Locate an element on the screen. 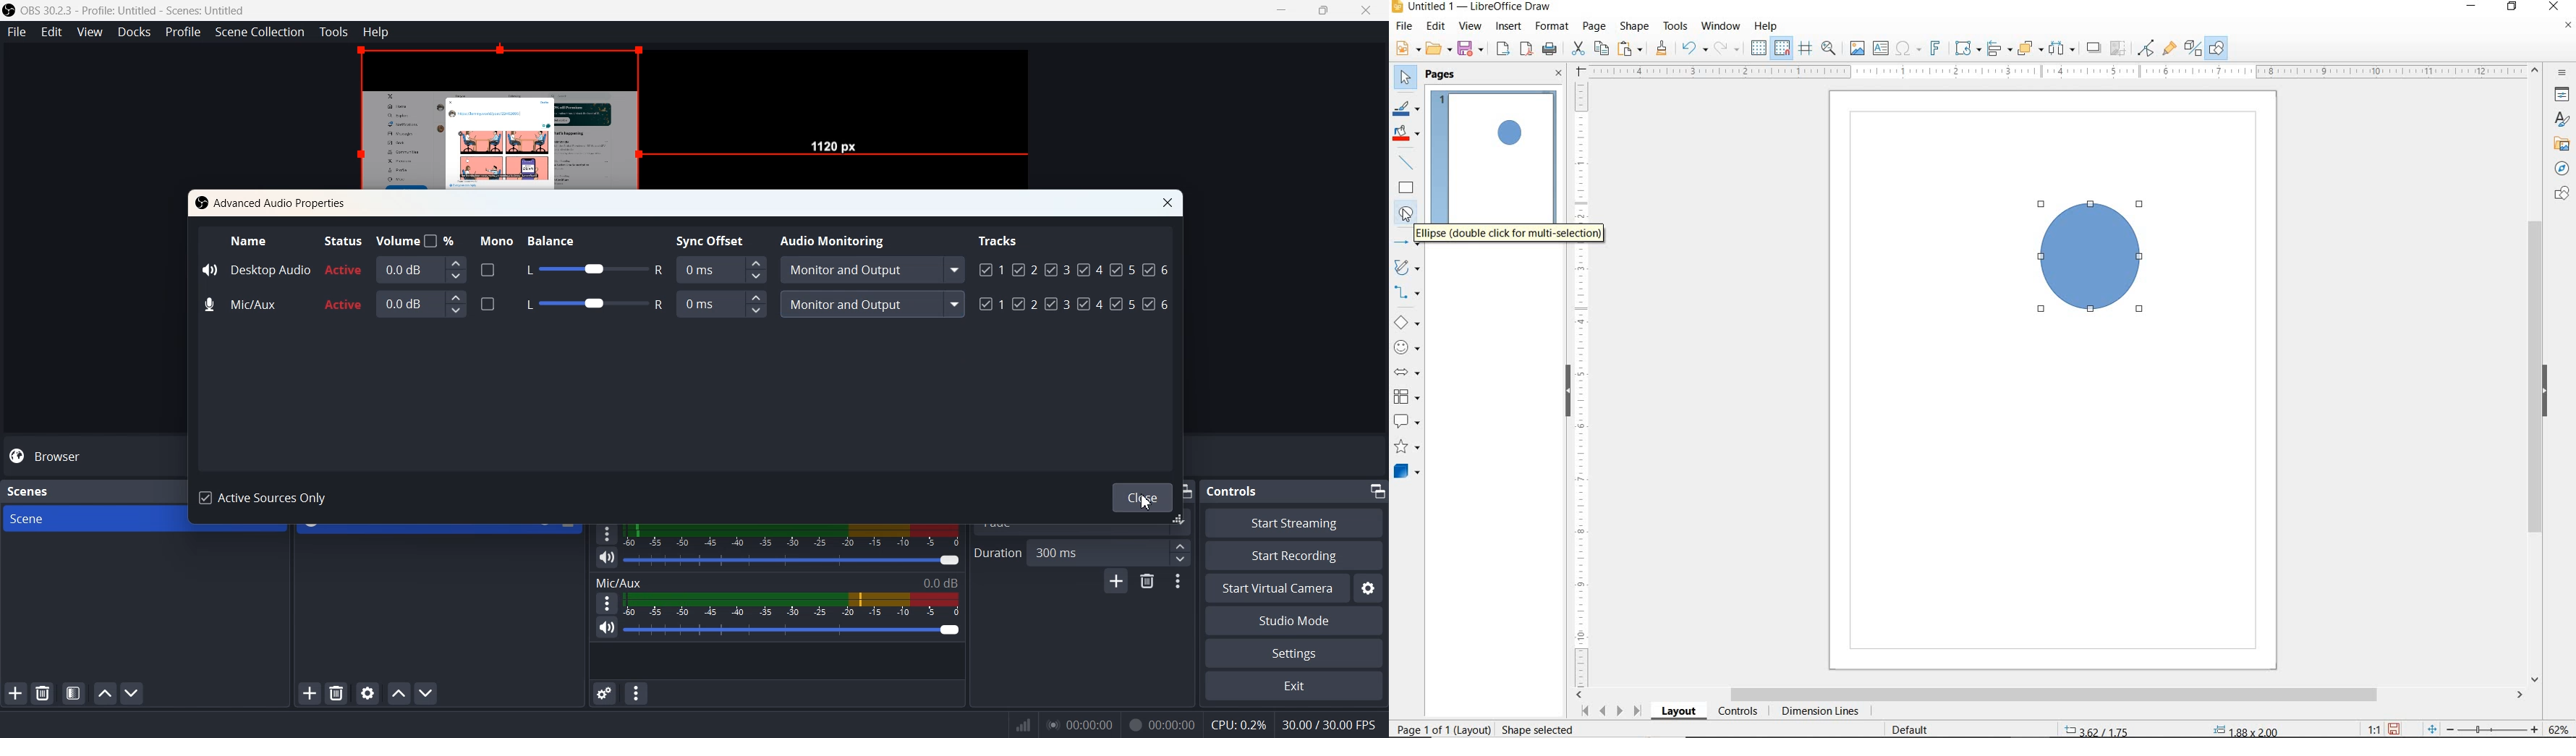  Help is located at coordinates (376, 31).